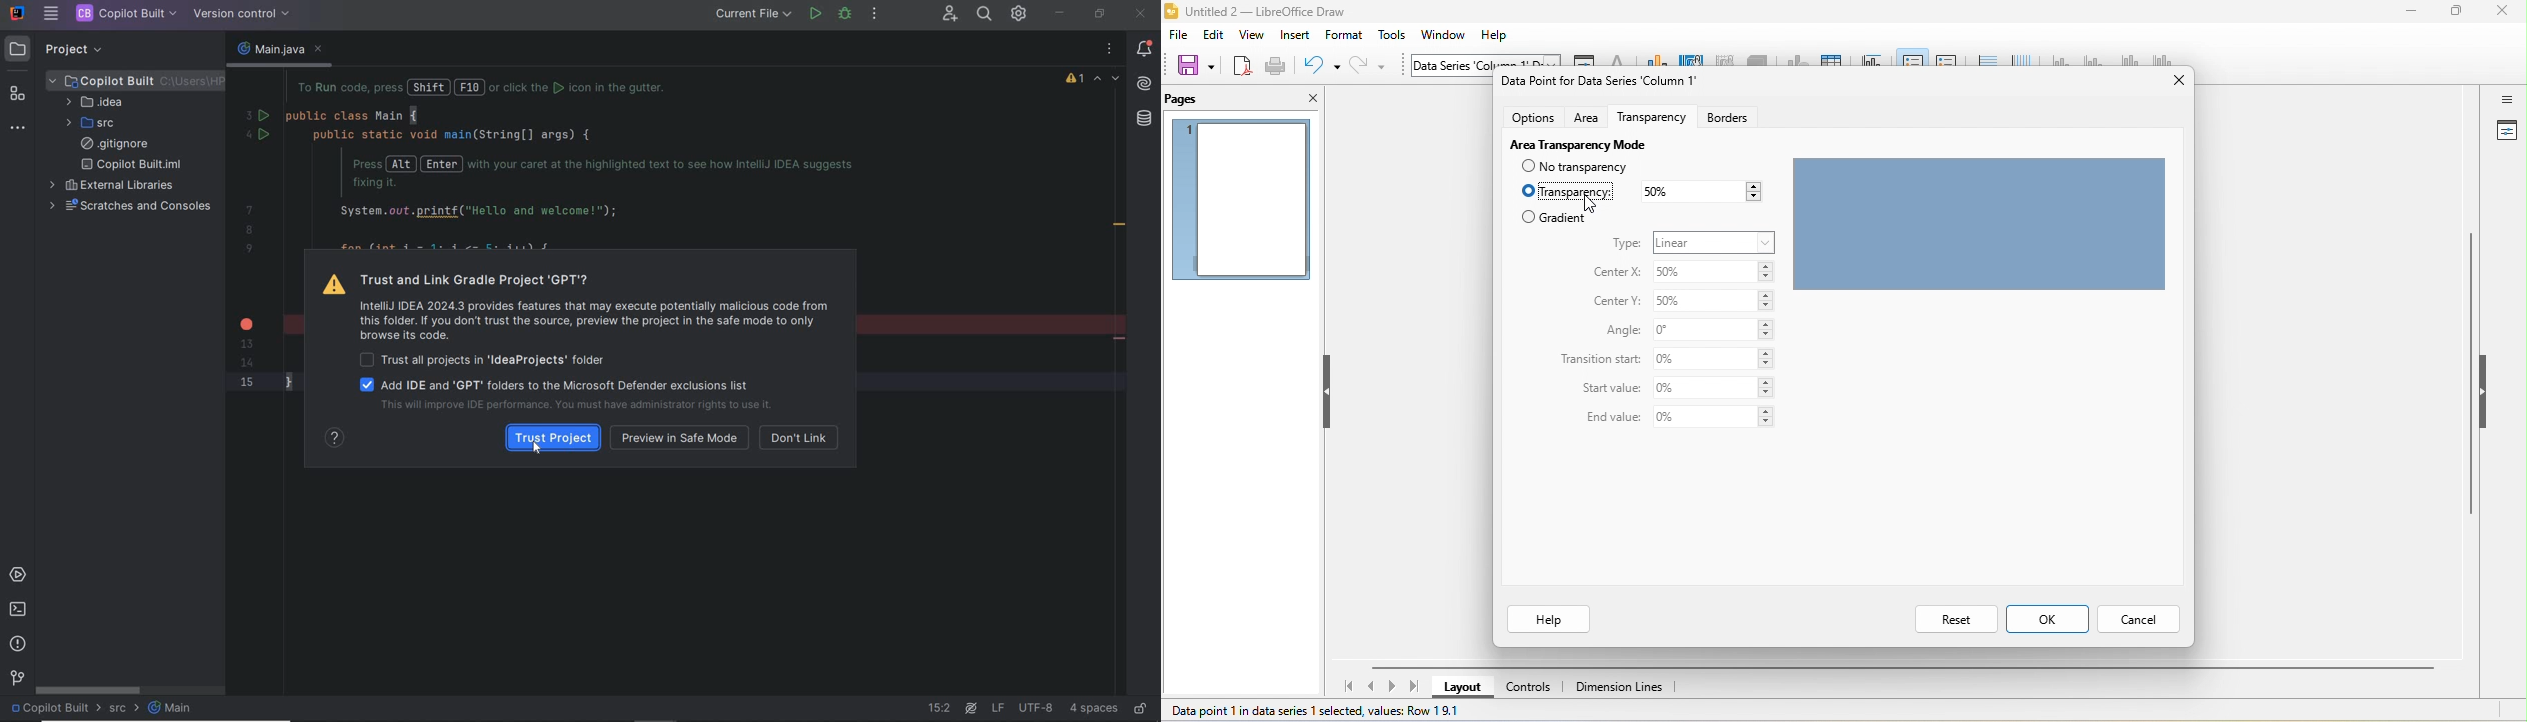 Image resolution: width=2548 pixels, height=728 pixels. Describe the element at coordinates (1590, 119) in the screenshot. I see `area` at that location.